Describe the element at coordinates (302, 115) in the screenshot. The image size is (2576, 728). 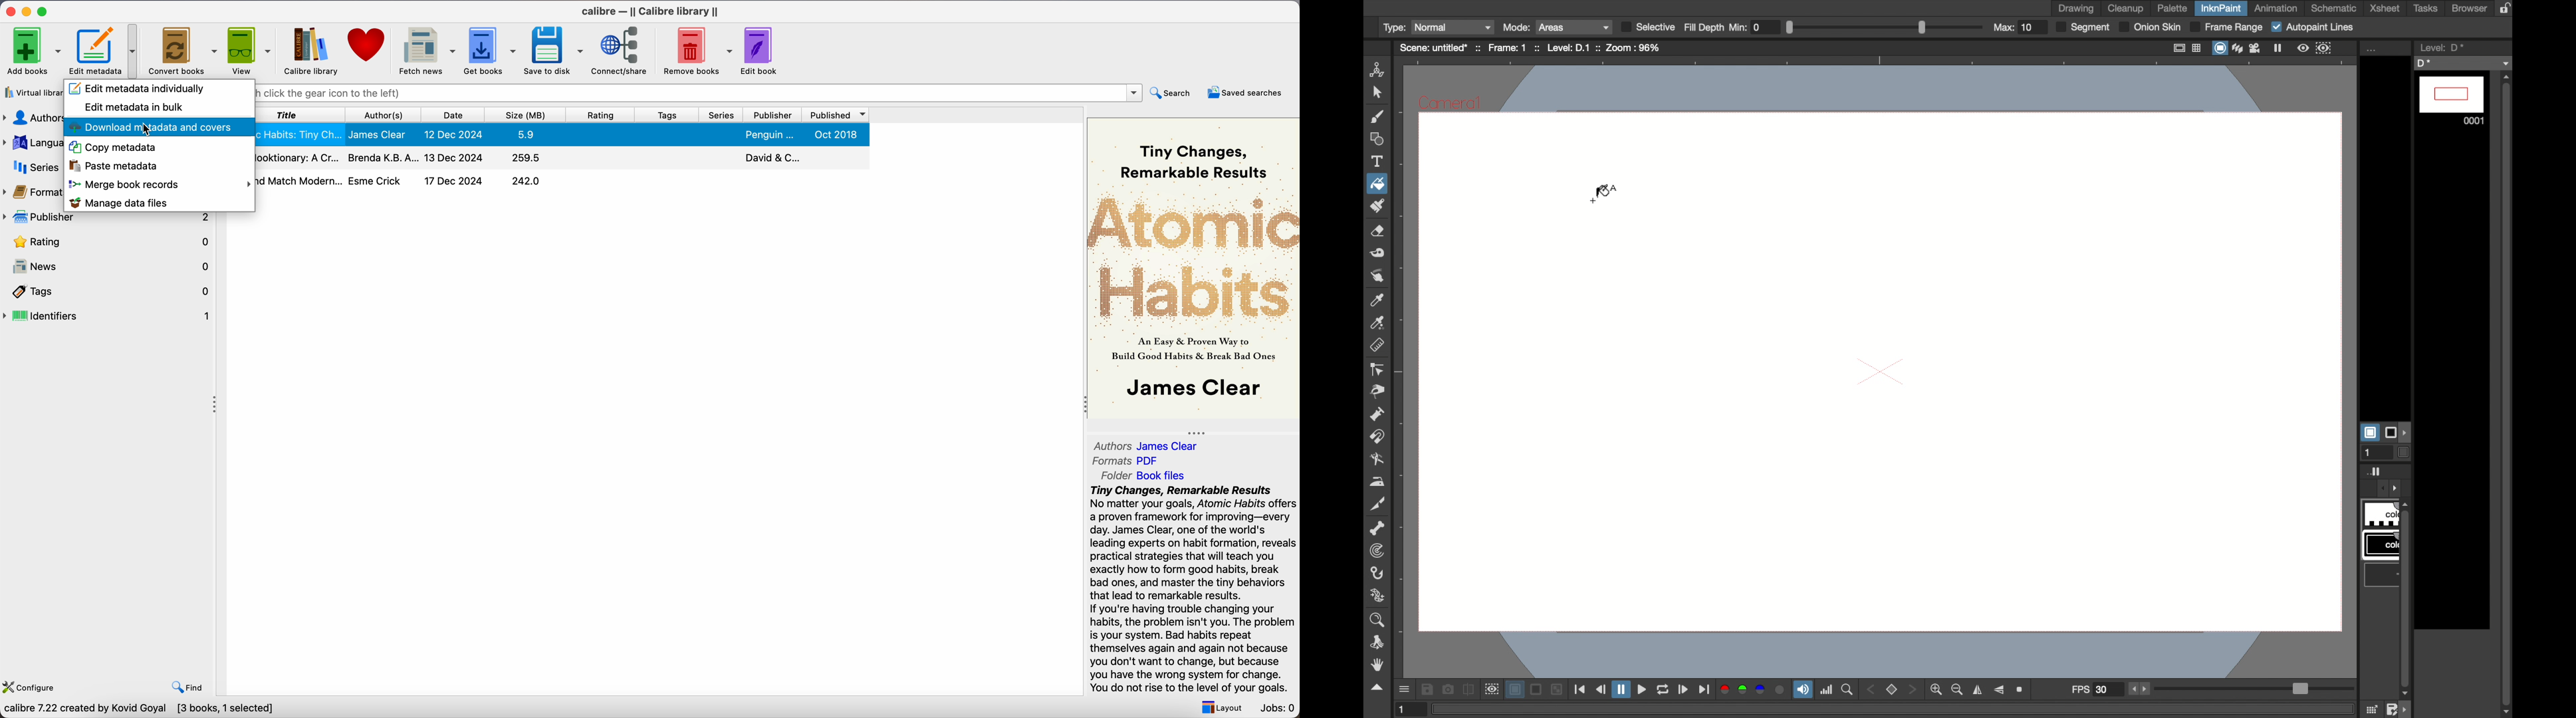
I see `title` at that location.